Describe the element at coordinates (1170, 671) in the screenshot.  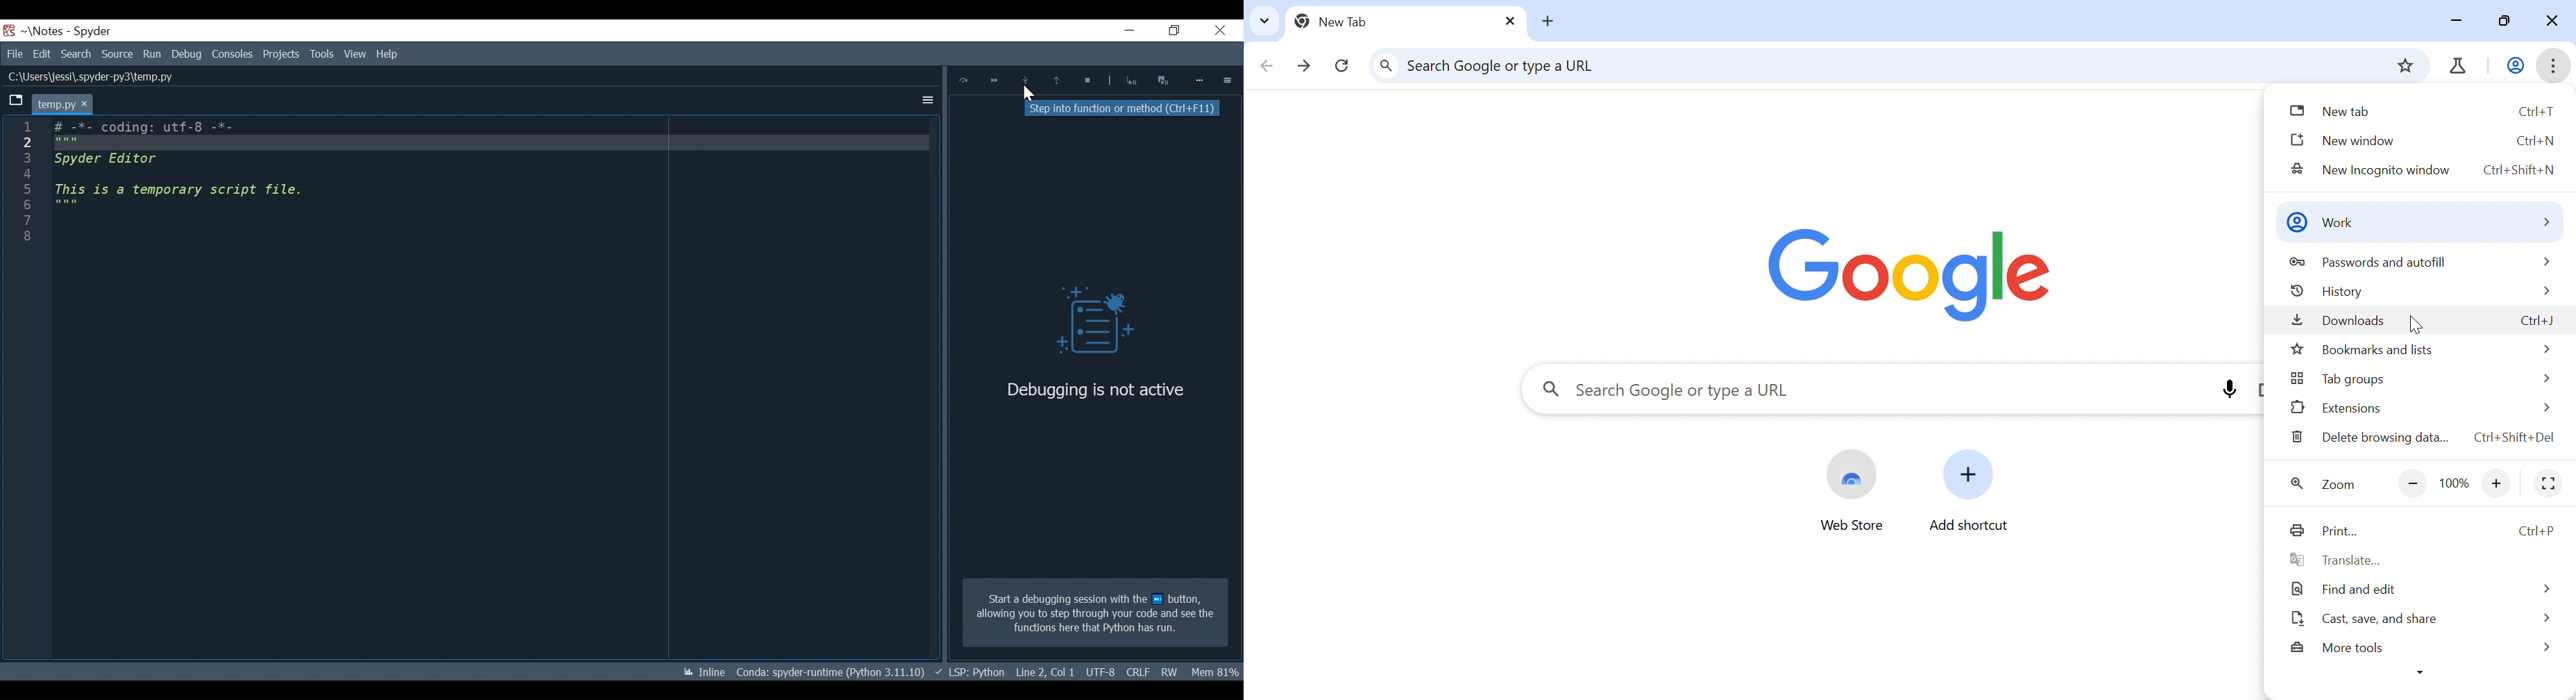
I see `File Permission` at that location.